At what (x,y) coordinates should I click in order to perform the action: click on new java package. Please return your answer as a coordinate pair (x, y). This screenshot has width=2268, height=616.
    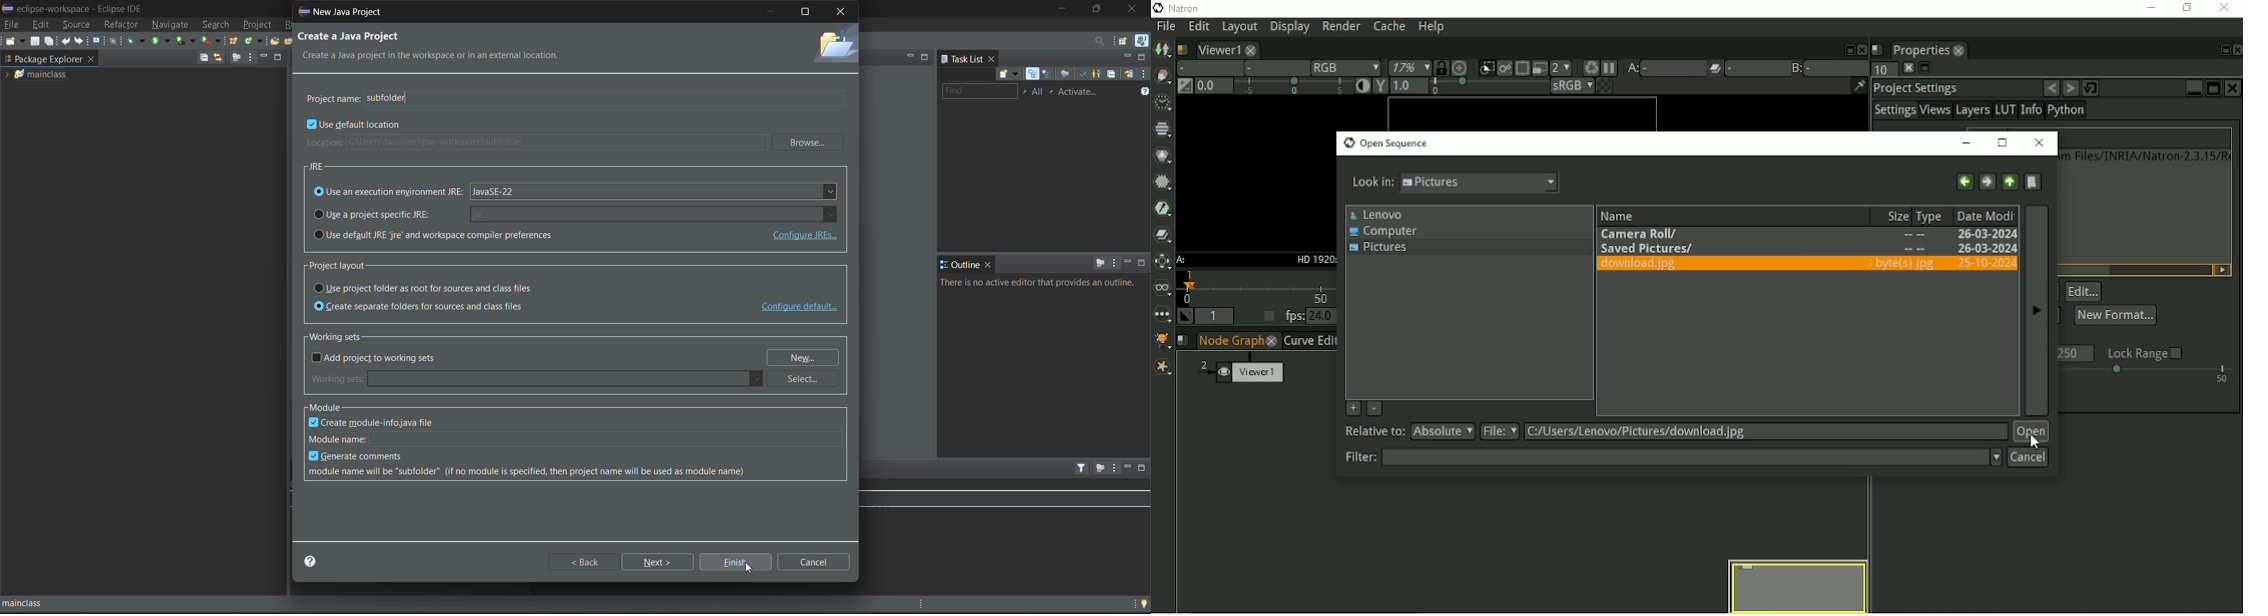
    Looking at the image, I should click on (234, 41).